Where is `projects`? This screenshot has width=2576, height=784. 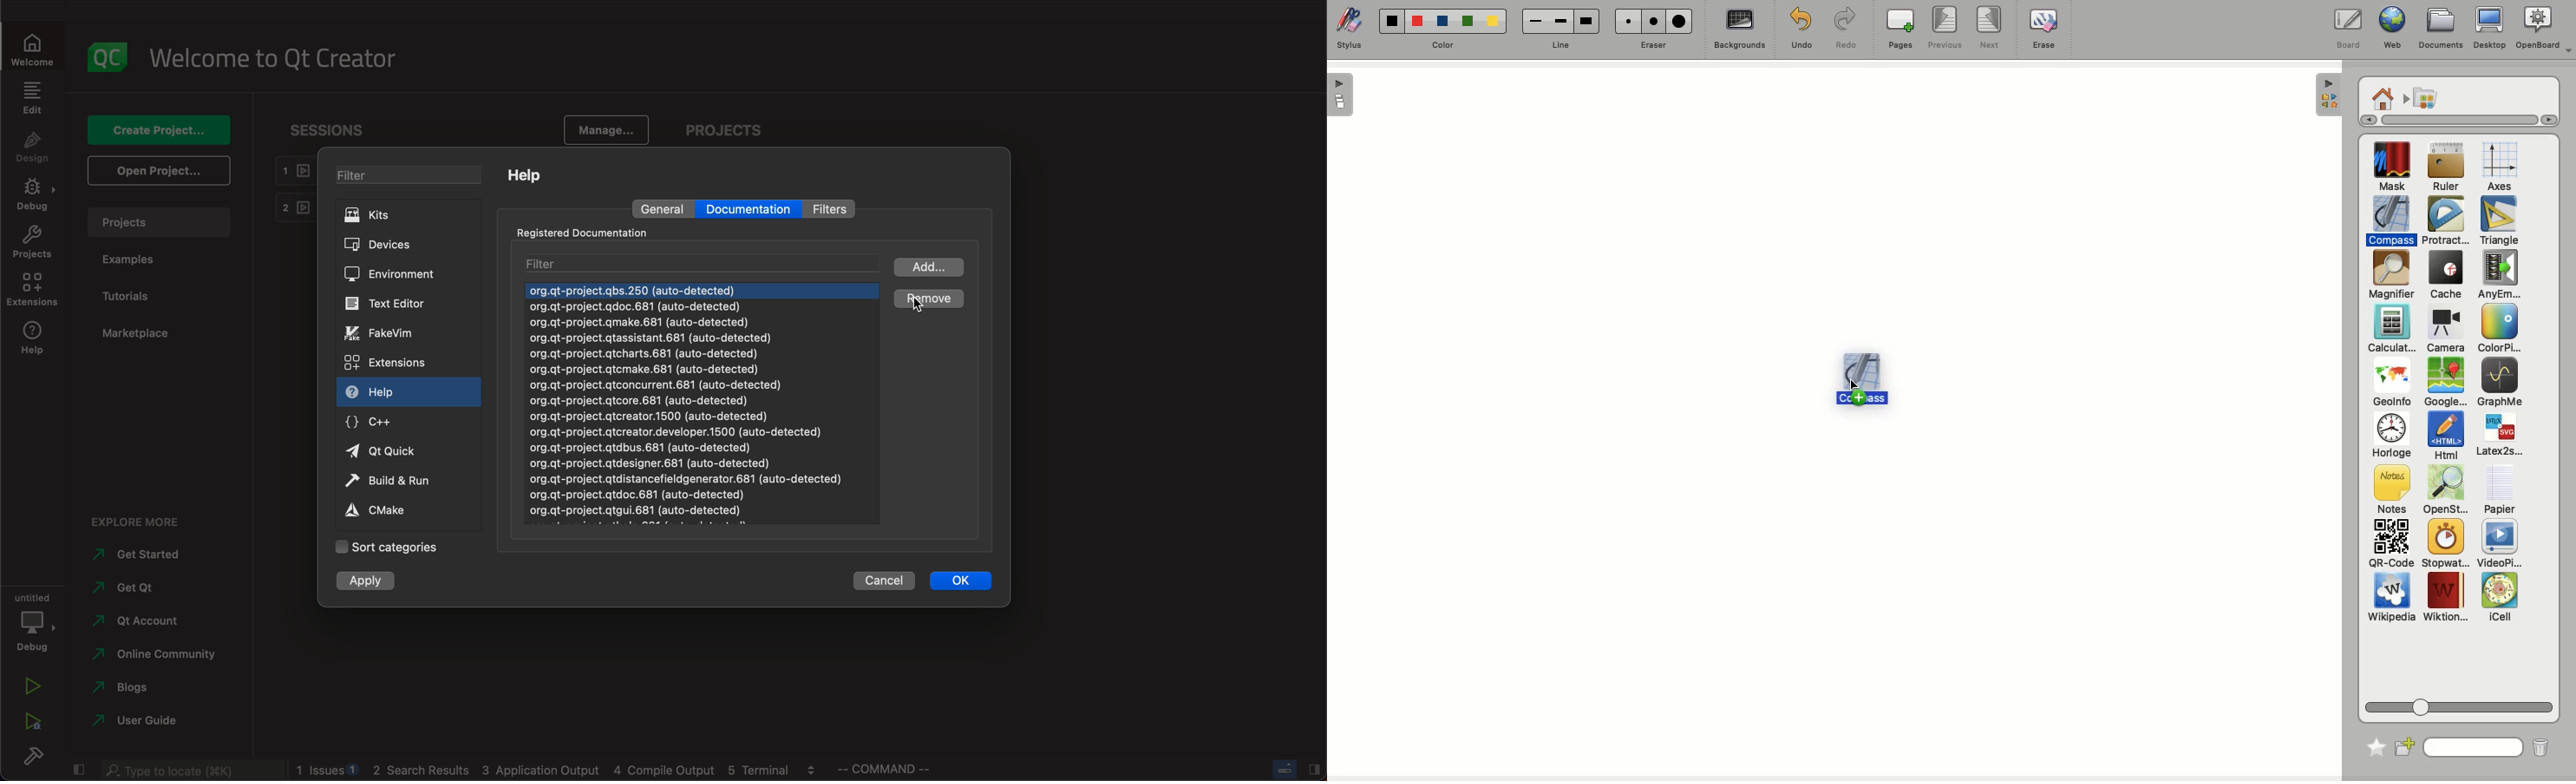
projects is located at coordinates (159, 225).